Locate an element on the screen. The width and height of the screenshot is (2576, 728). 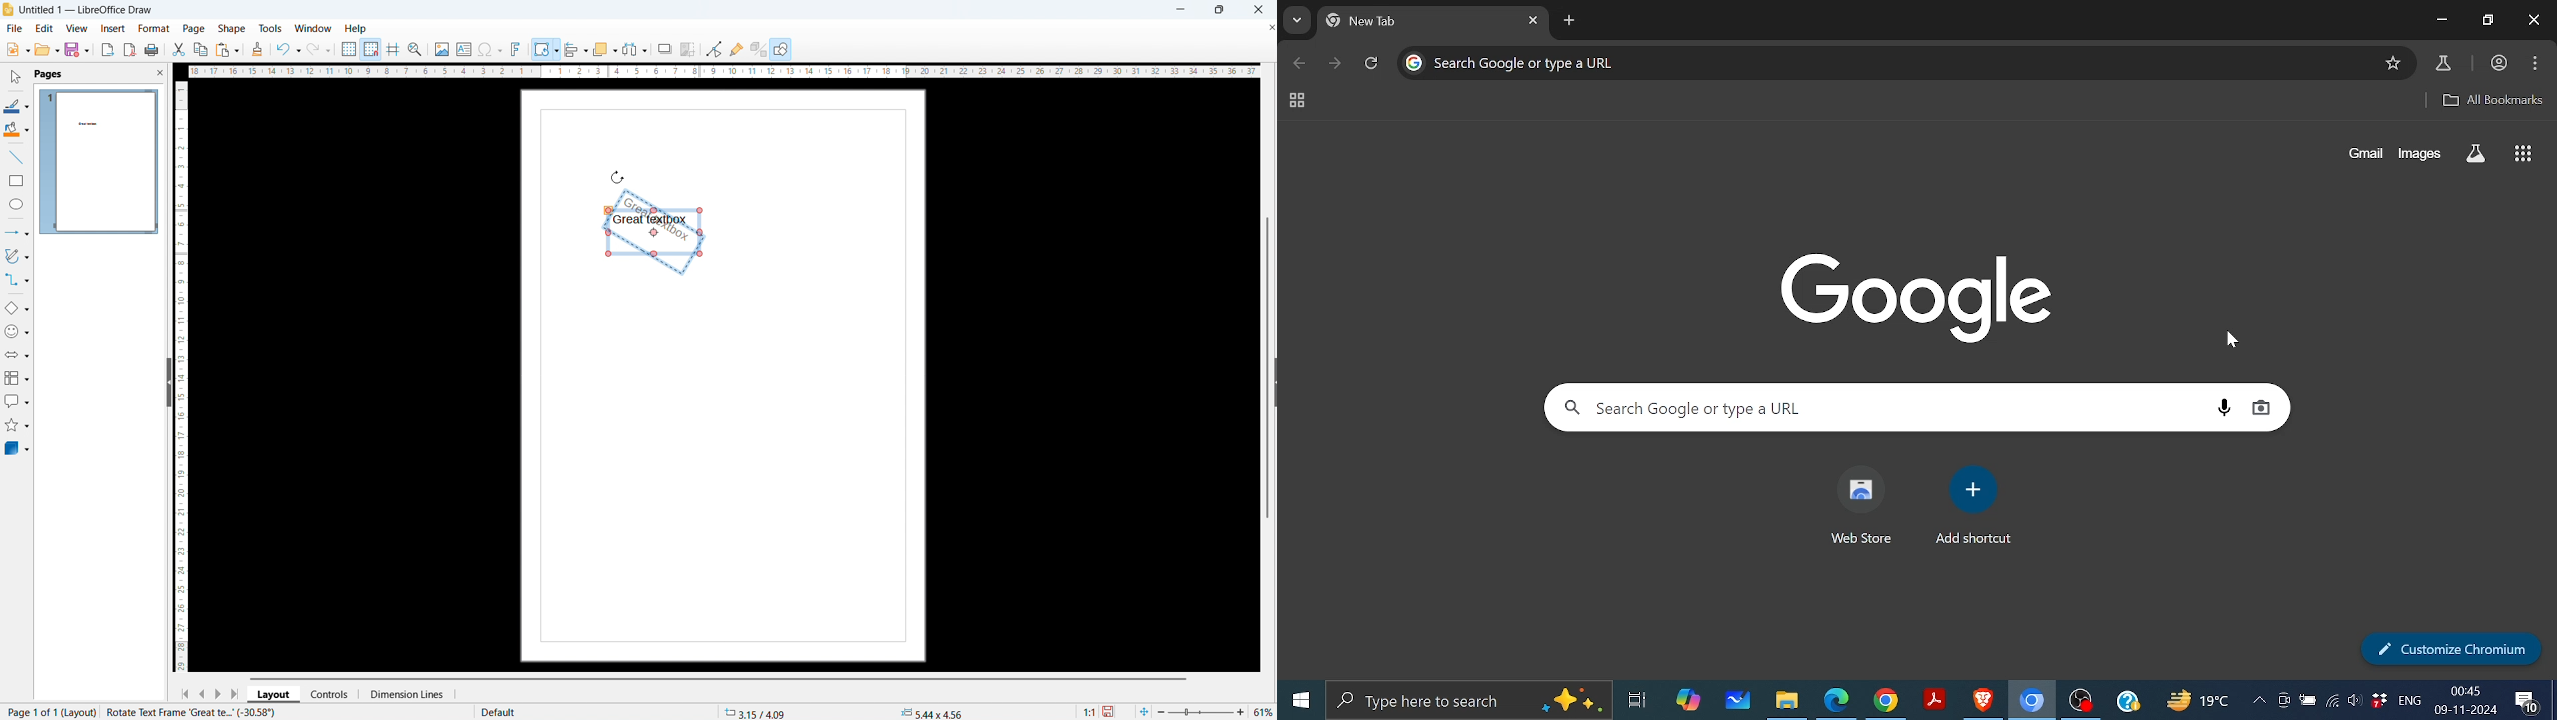
cursor coordinates is located at coordinates (757, 711).